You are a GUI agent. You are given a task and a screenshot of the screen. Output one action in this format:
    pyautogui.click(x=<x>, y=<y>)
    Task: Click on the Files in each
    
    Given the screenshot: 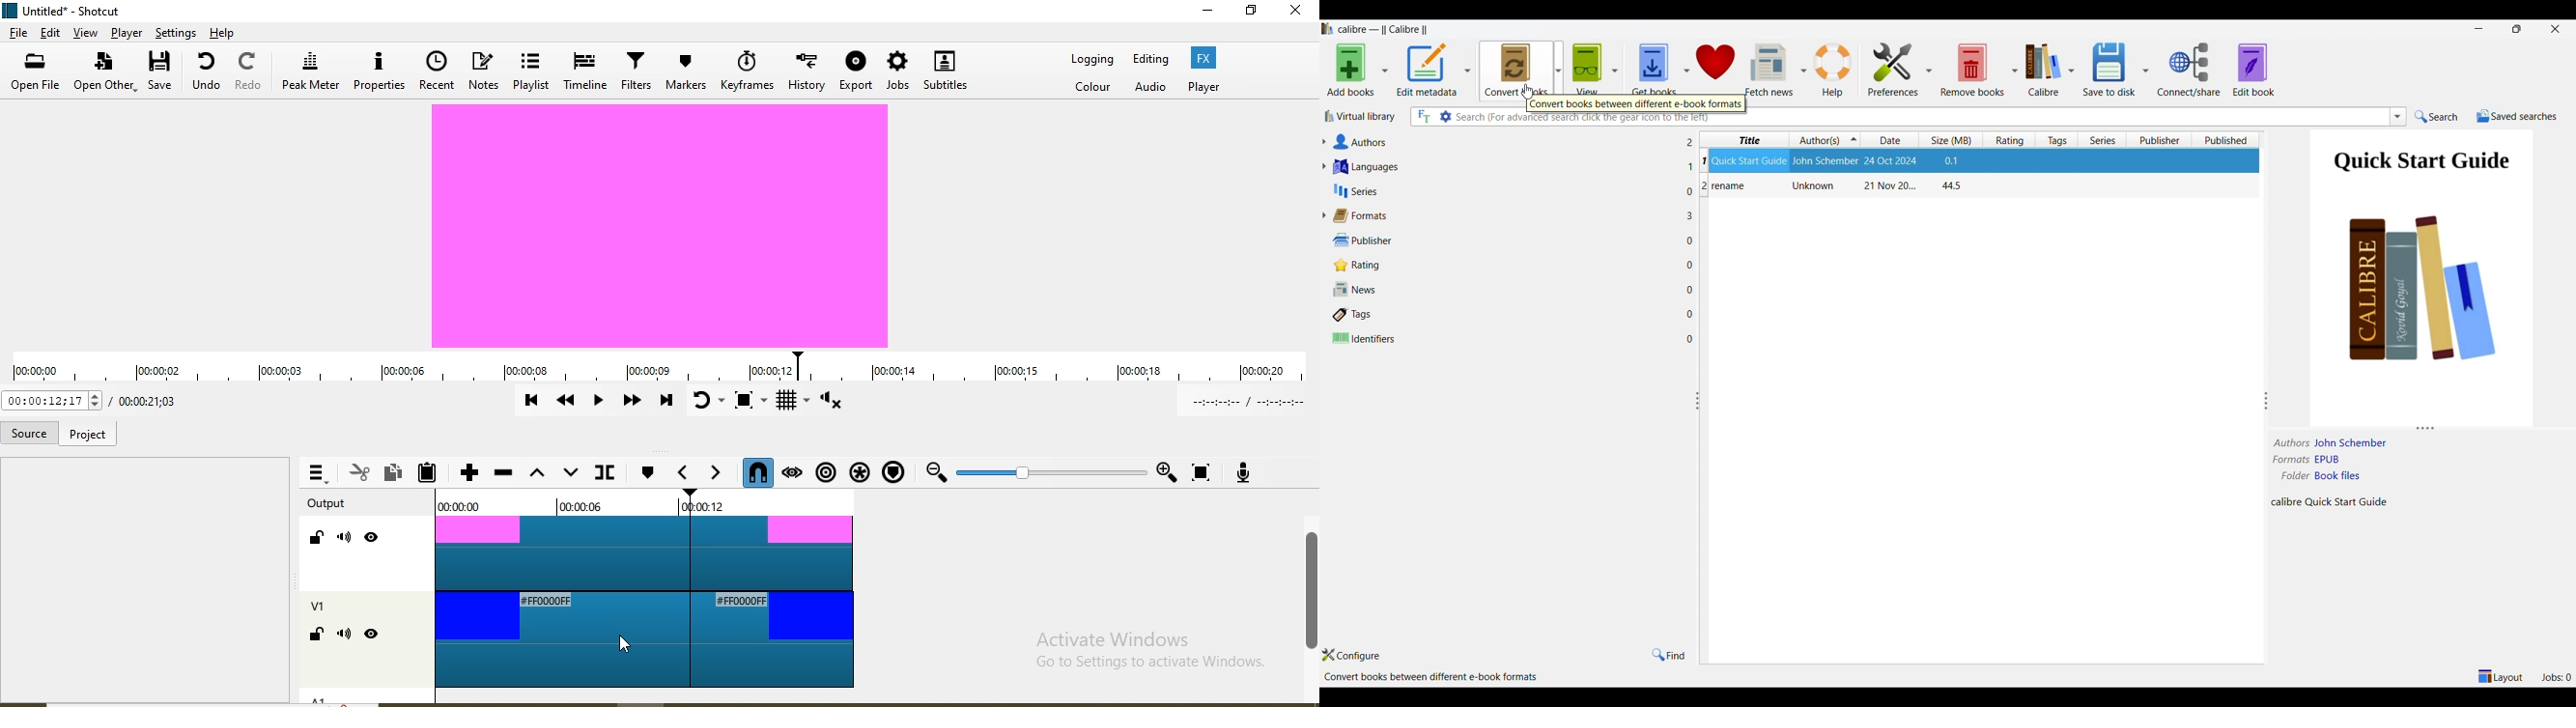 What is the action you would take?
    pyautogui.click(x=1691, y=239)
    